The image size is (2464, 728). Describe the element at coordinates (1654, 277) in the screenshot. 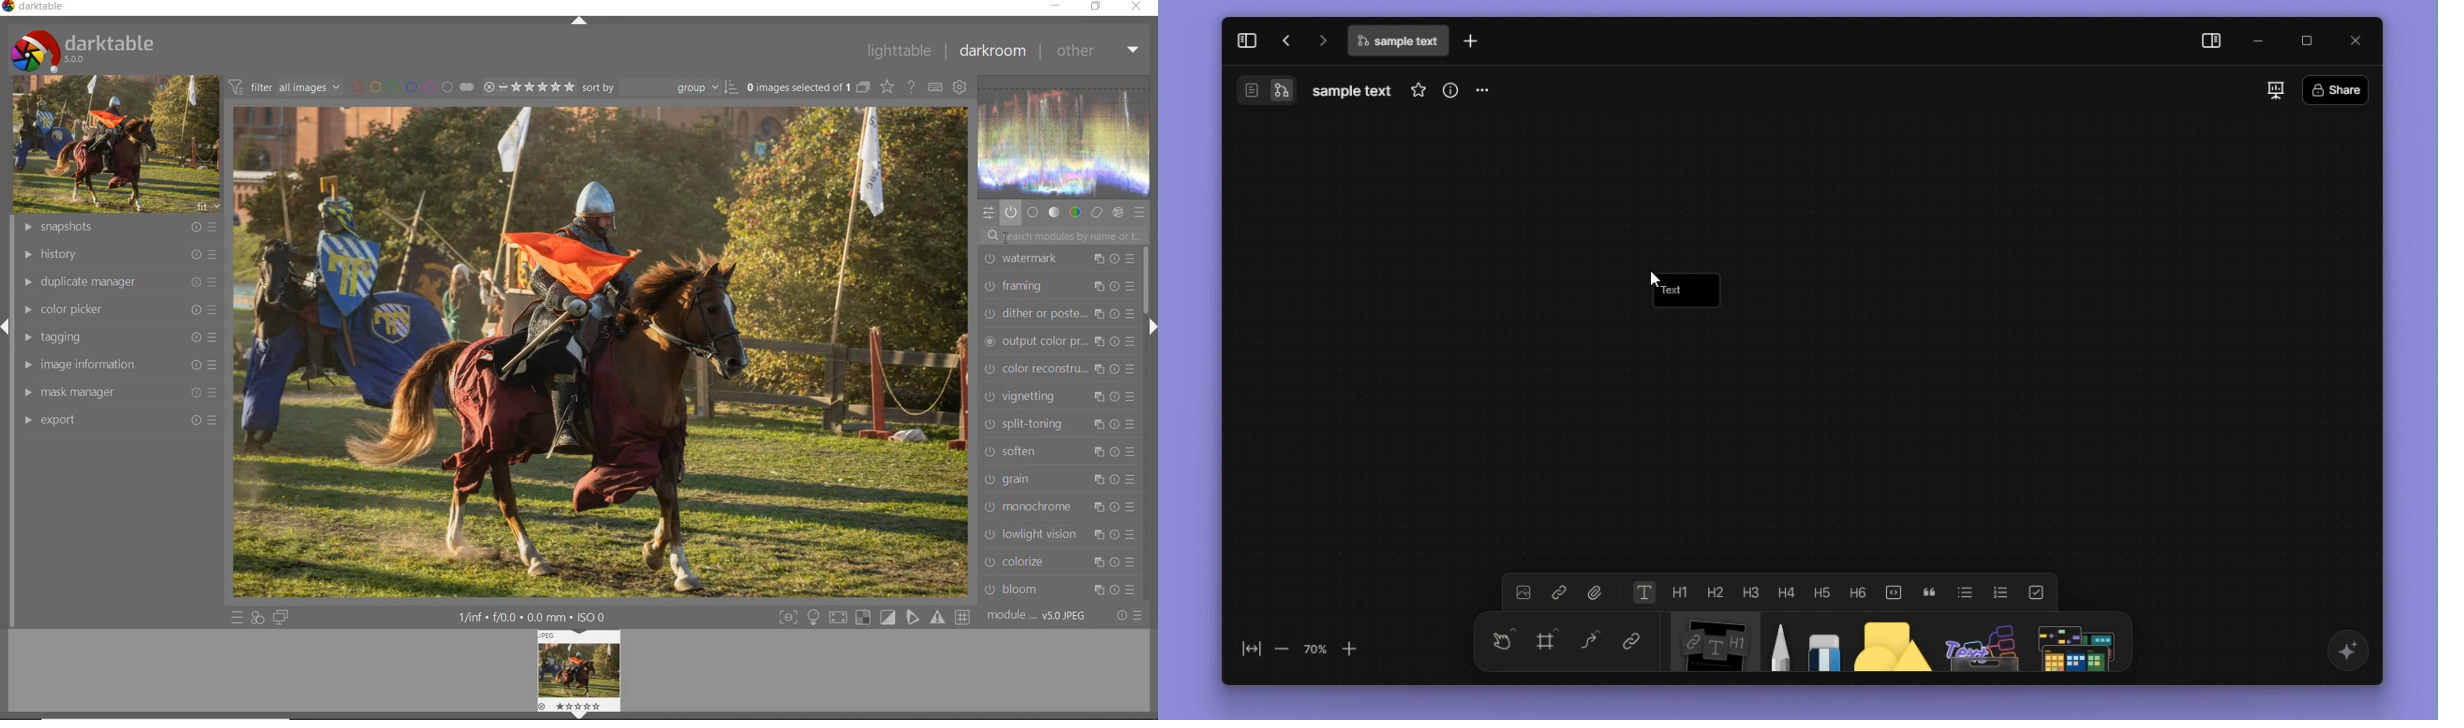

I see `cursor` at that location.